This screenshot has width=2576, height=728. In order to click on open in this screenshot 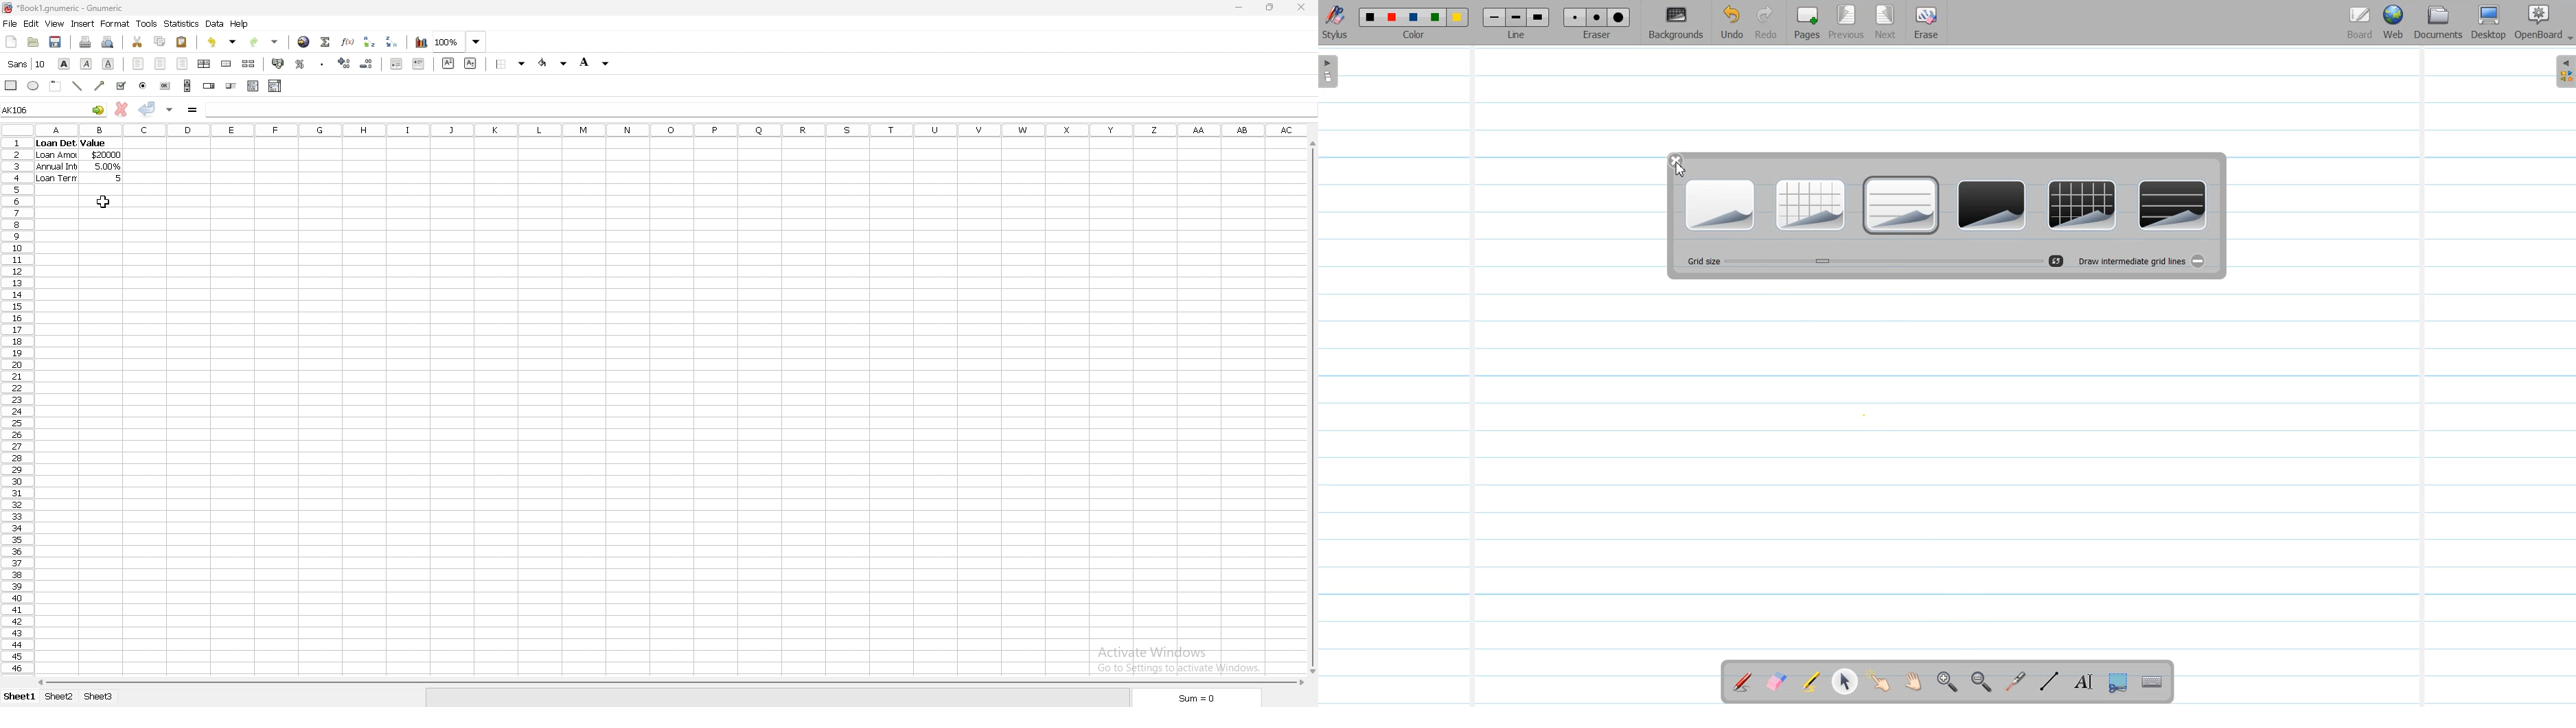, I will do `click(33, 41)`.